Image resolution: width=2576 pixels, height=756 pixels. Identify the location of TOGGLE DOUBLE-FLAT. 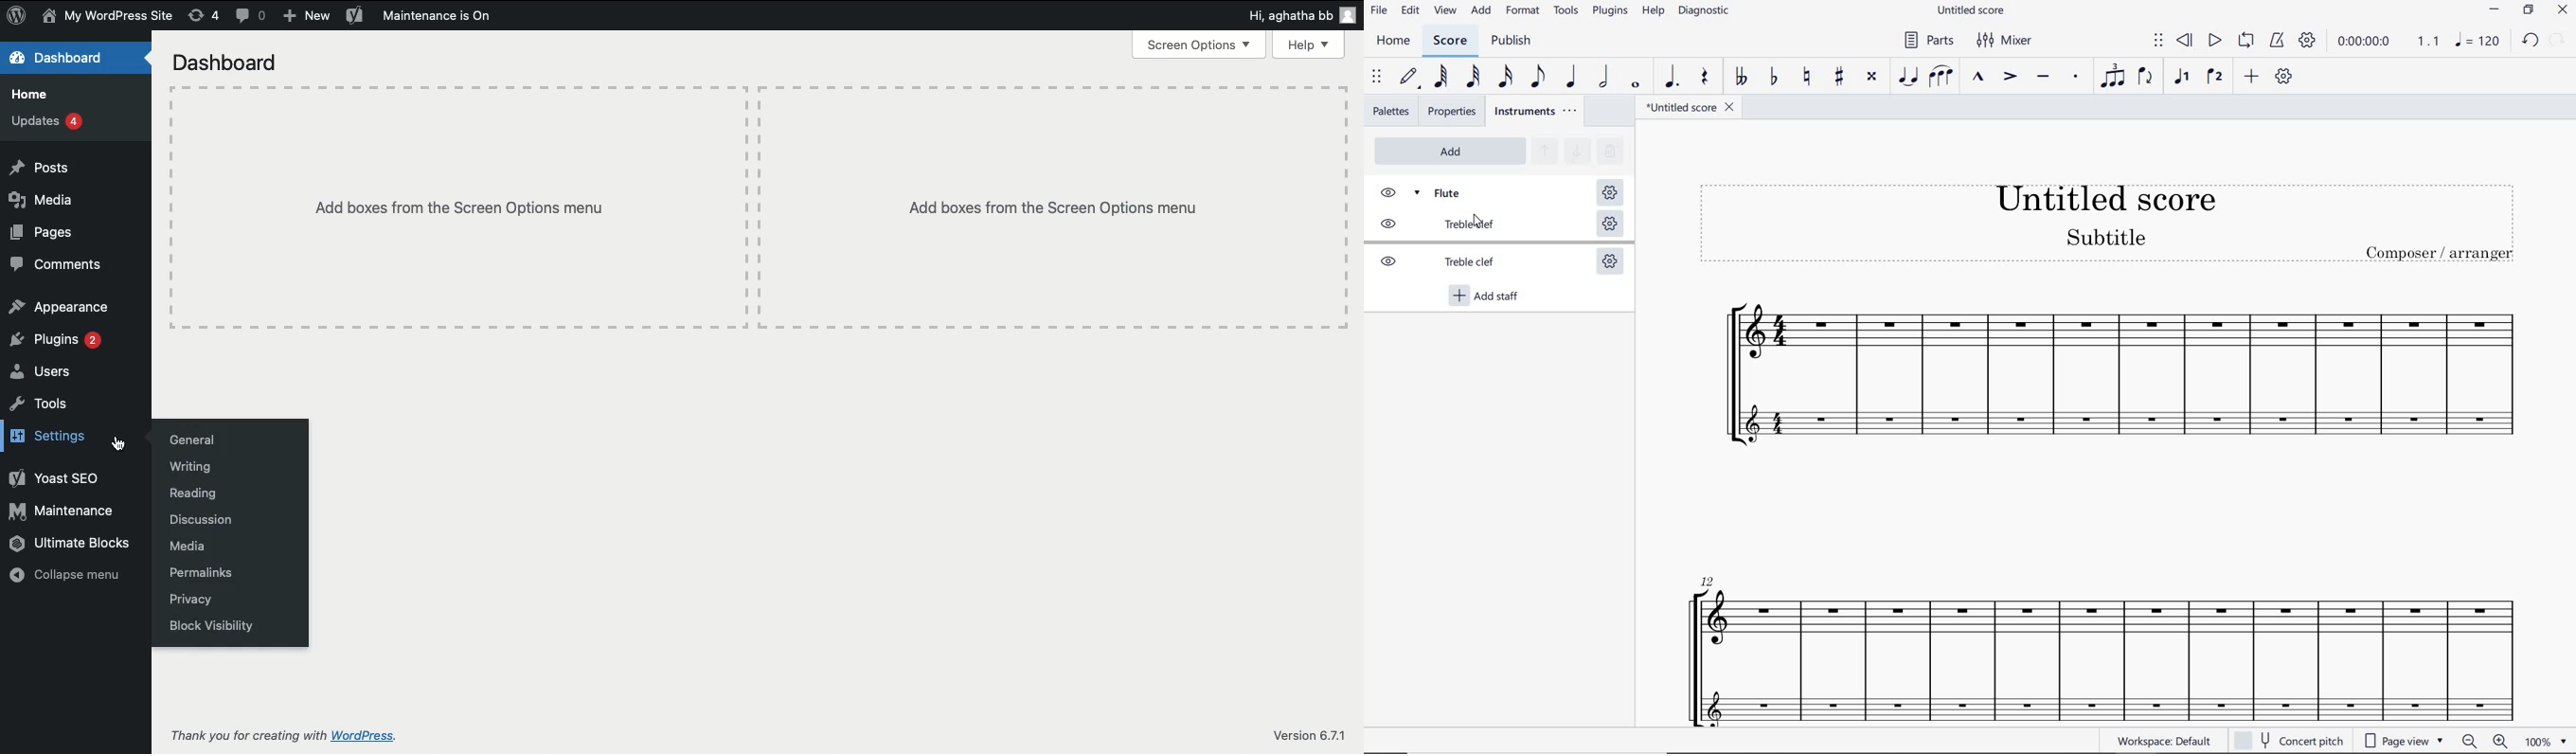
(1740, 77).